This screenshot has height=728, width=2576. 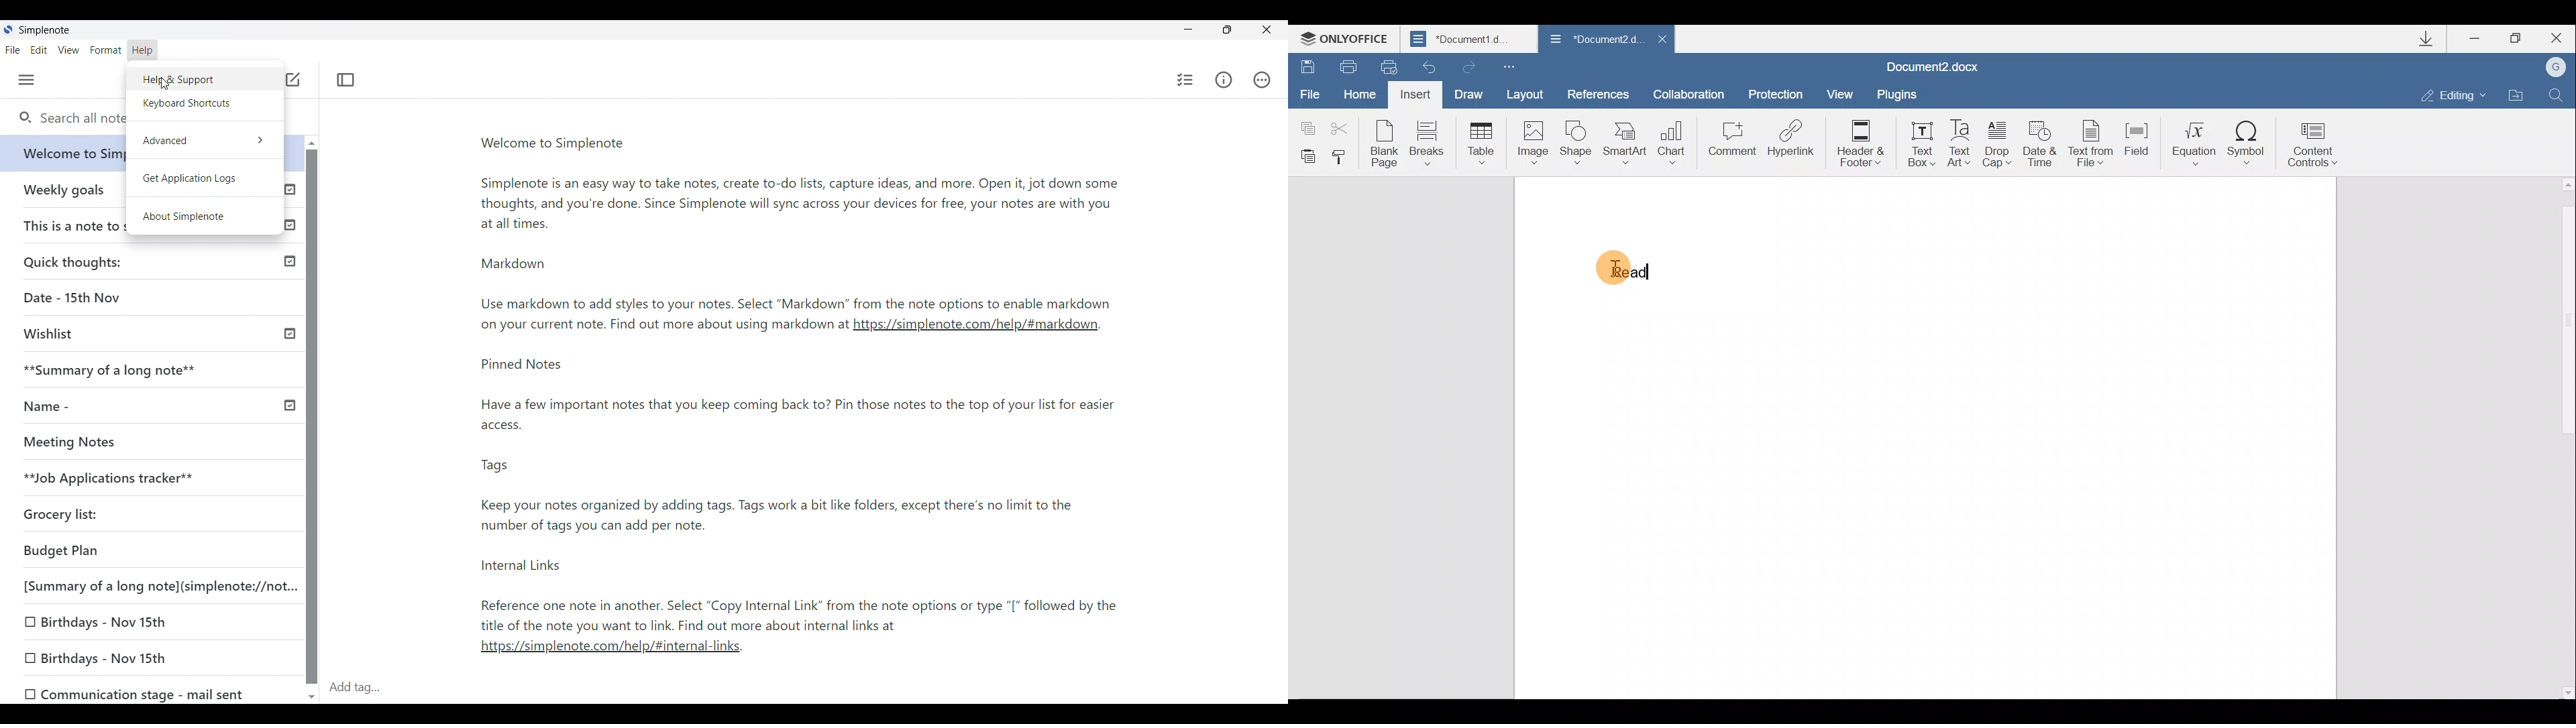 What do you see at coordinates (1960, 144) in the screenshot?
I see `Text Art` at bounding box center [1960, 144].